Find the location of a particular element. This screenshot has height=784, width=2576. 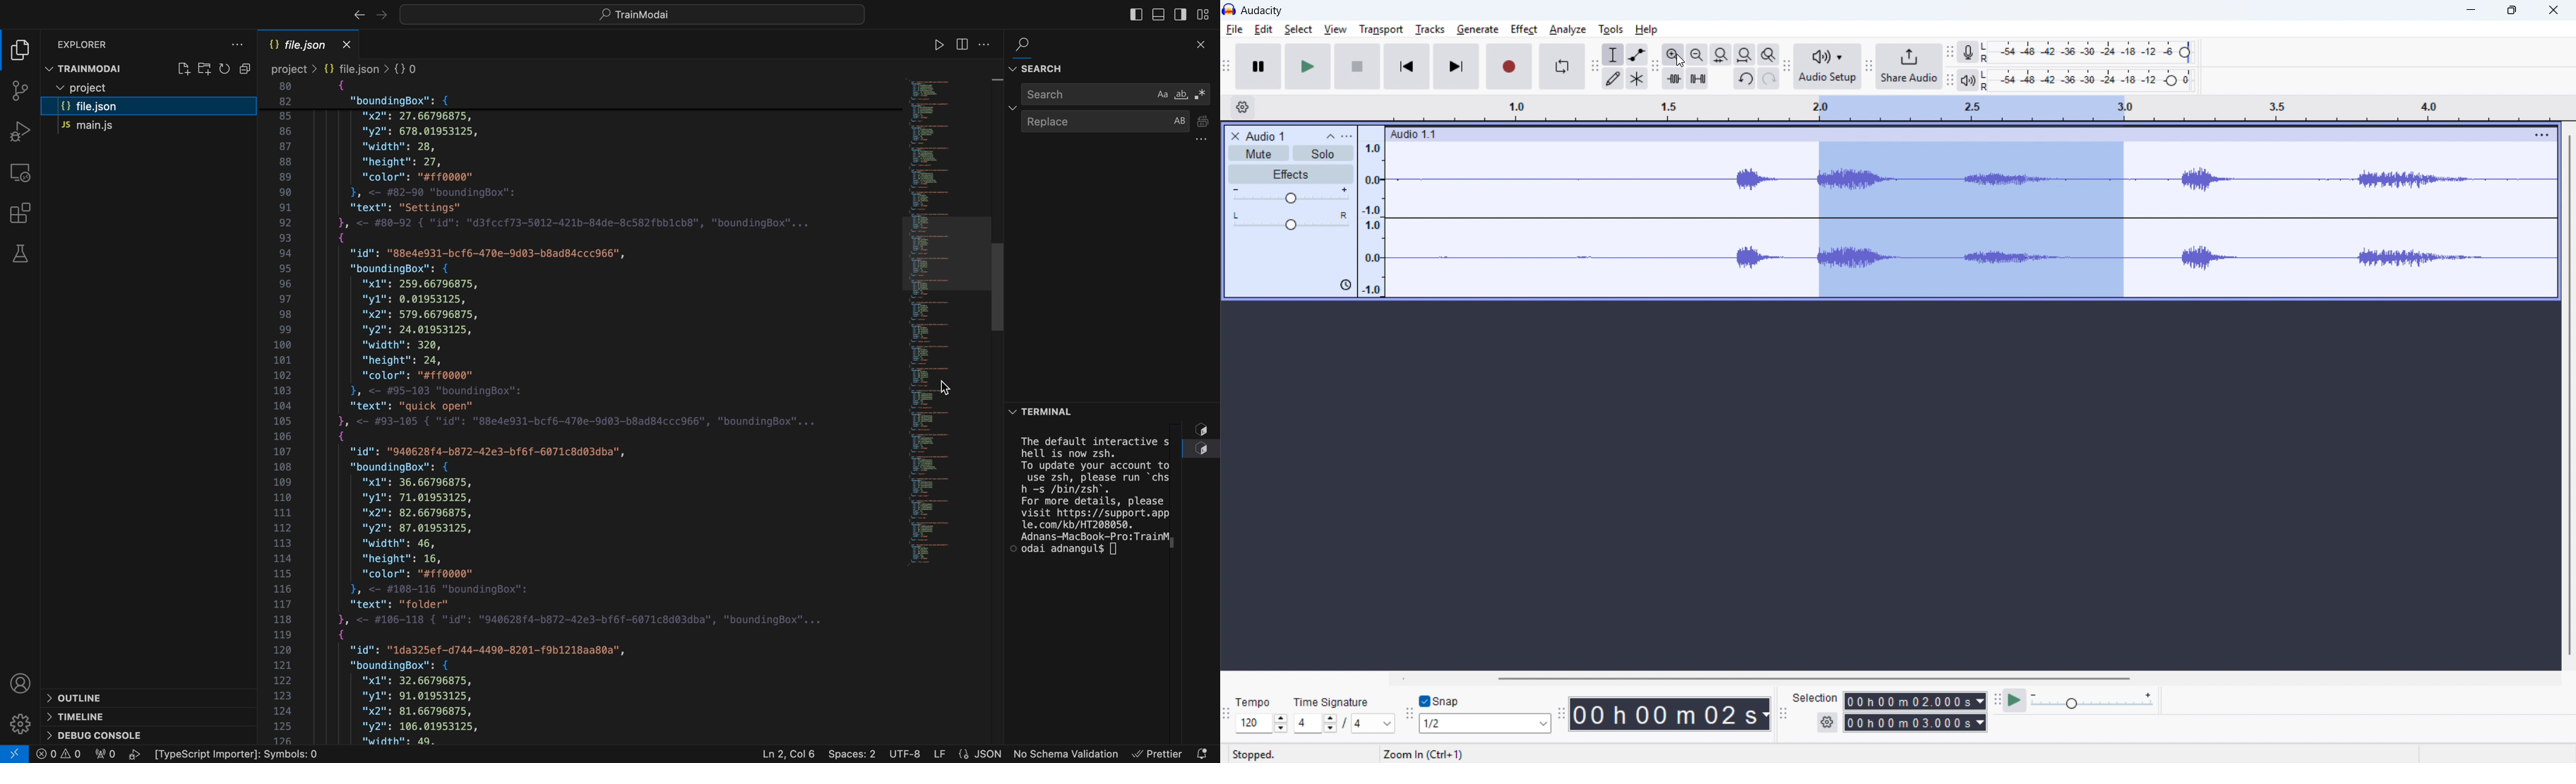

Selection toolbar is located at coordinates (1786, 716).